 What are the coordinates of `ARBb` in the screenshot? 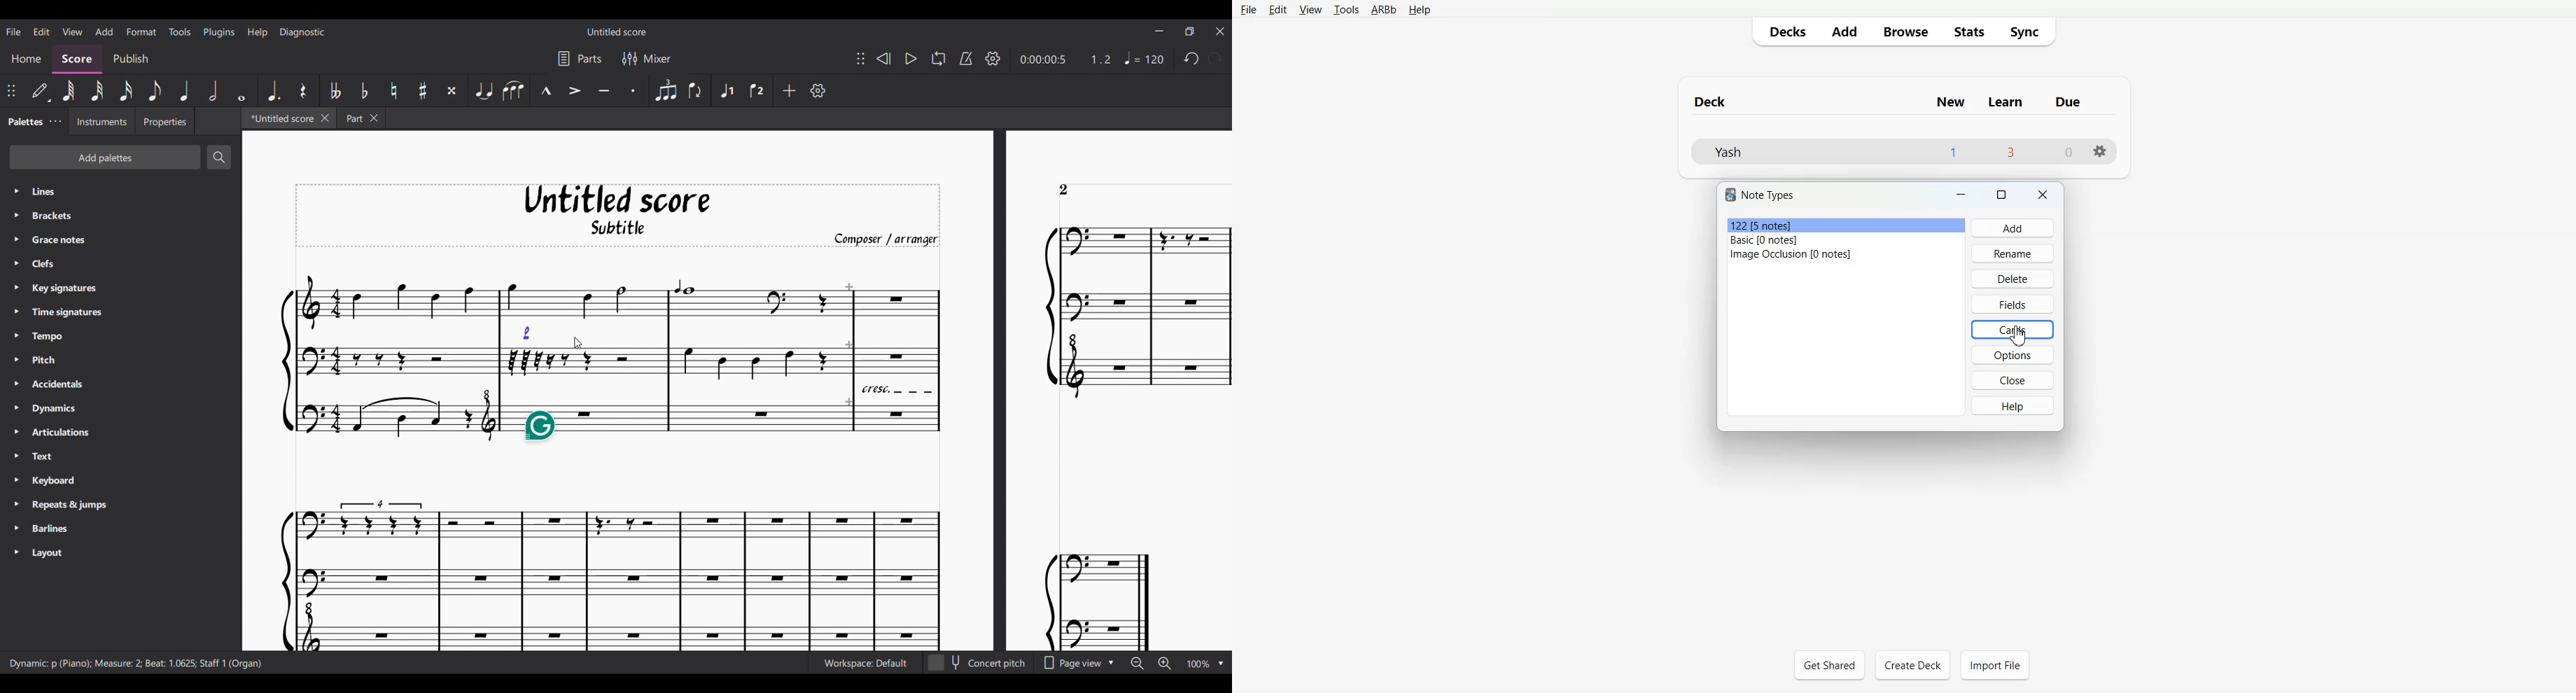 It's located at (1383, 10).